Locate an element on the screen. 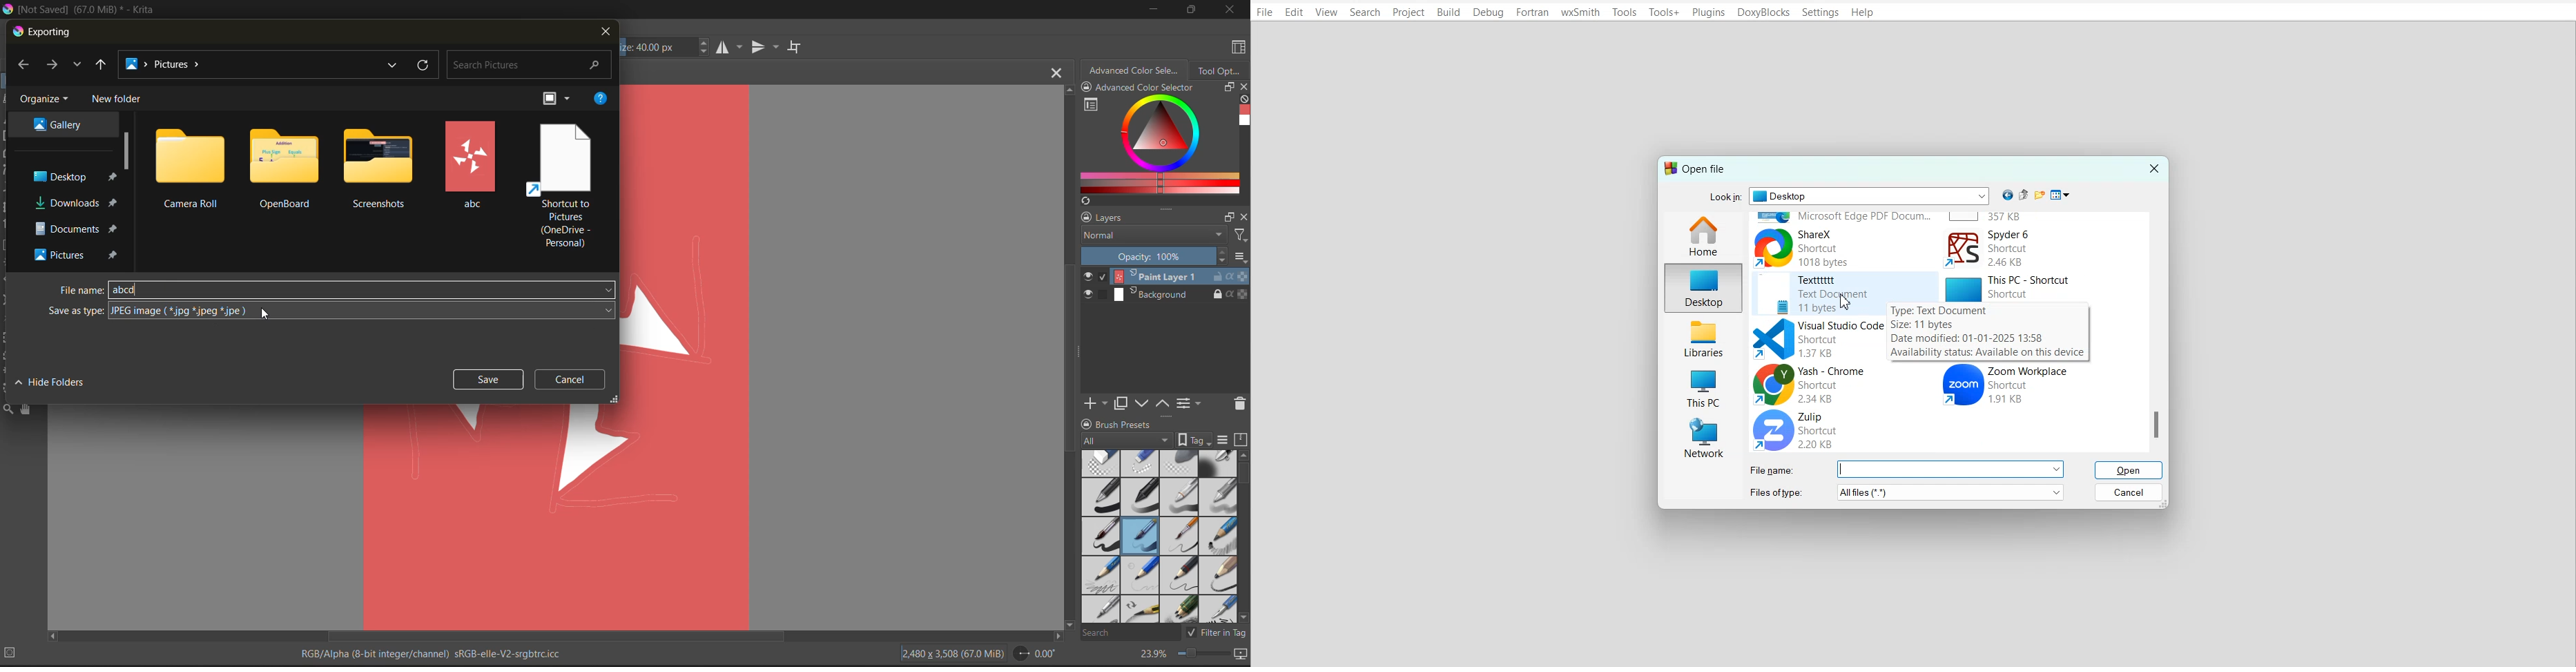  next is located at coordinates (53, 66).